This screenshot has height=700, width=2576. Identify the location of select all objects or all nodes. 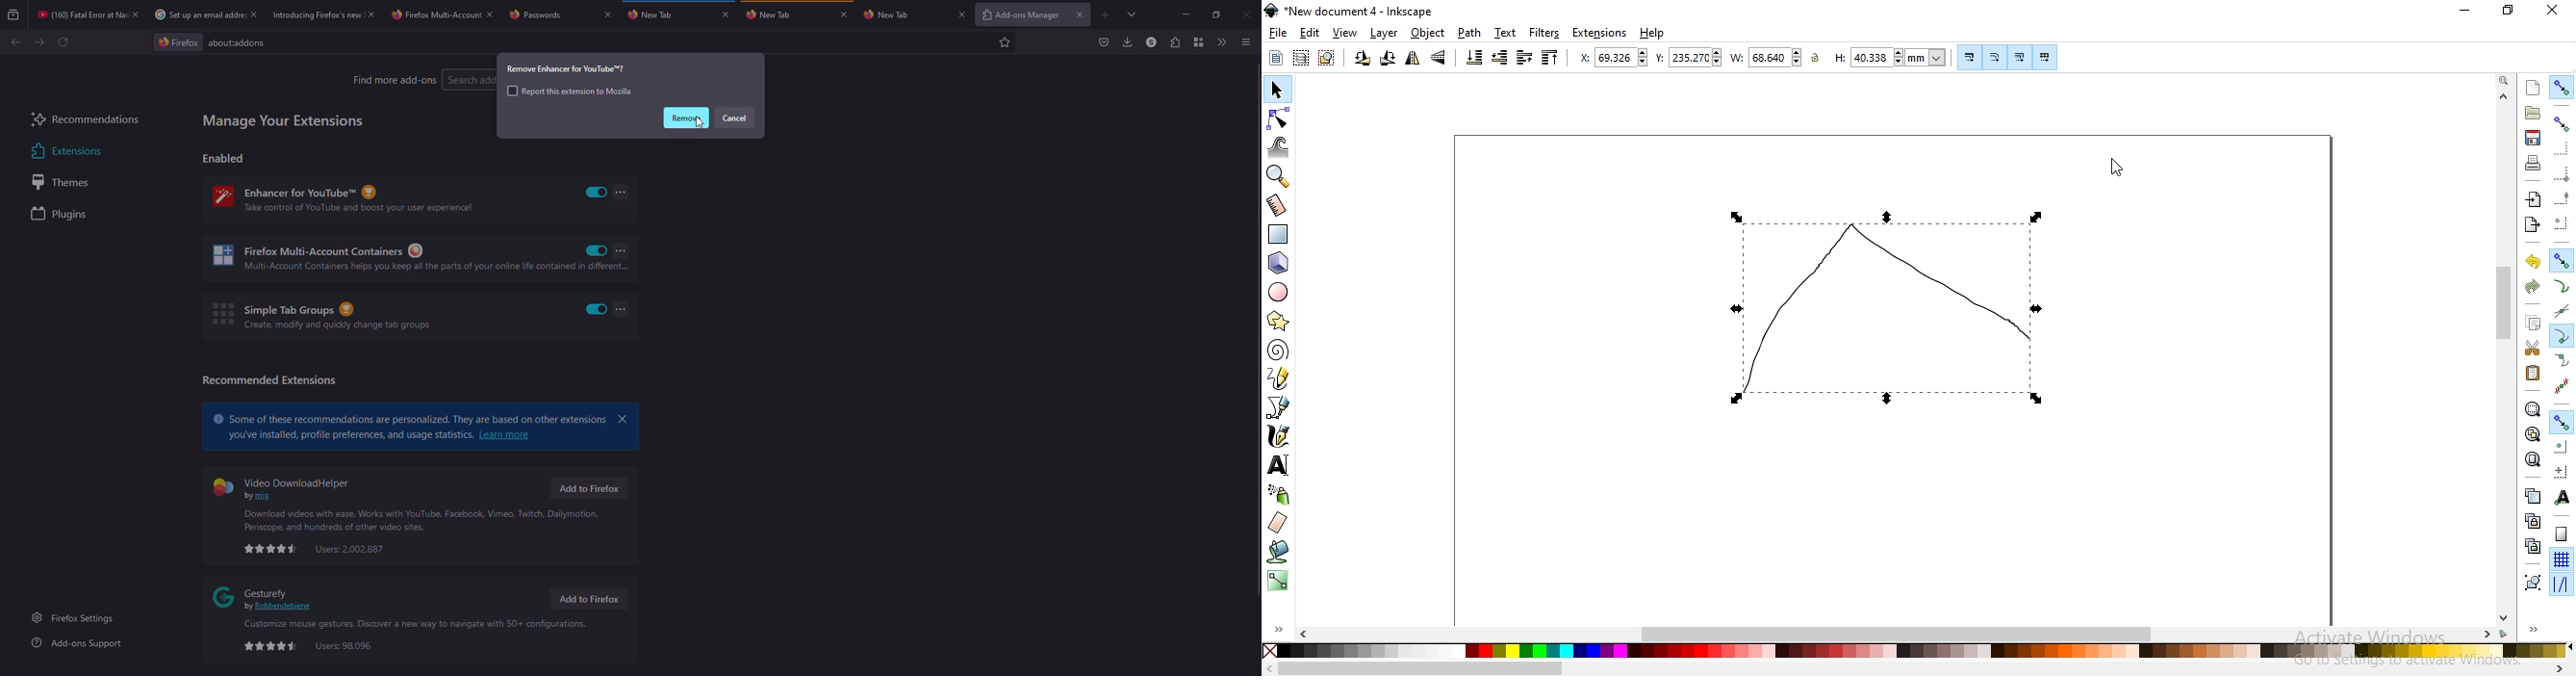
(1276, 59).